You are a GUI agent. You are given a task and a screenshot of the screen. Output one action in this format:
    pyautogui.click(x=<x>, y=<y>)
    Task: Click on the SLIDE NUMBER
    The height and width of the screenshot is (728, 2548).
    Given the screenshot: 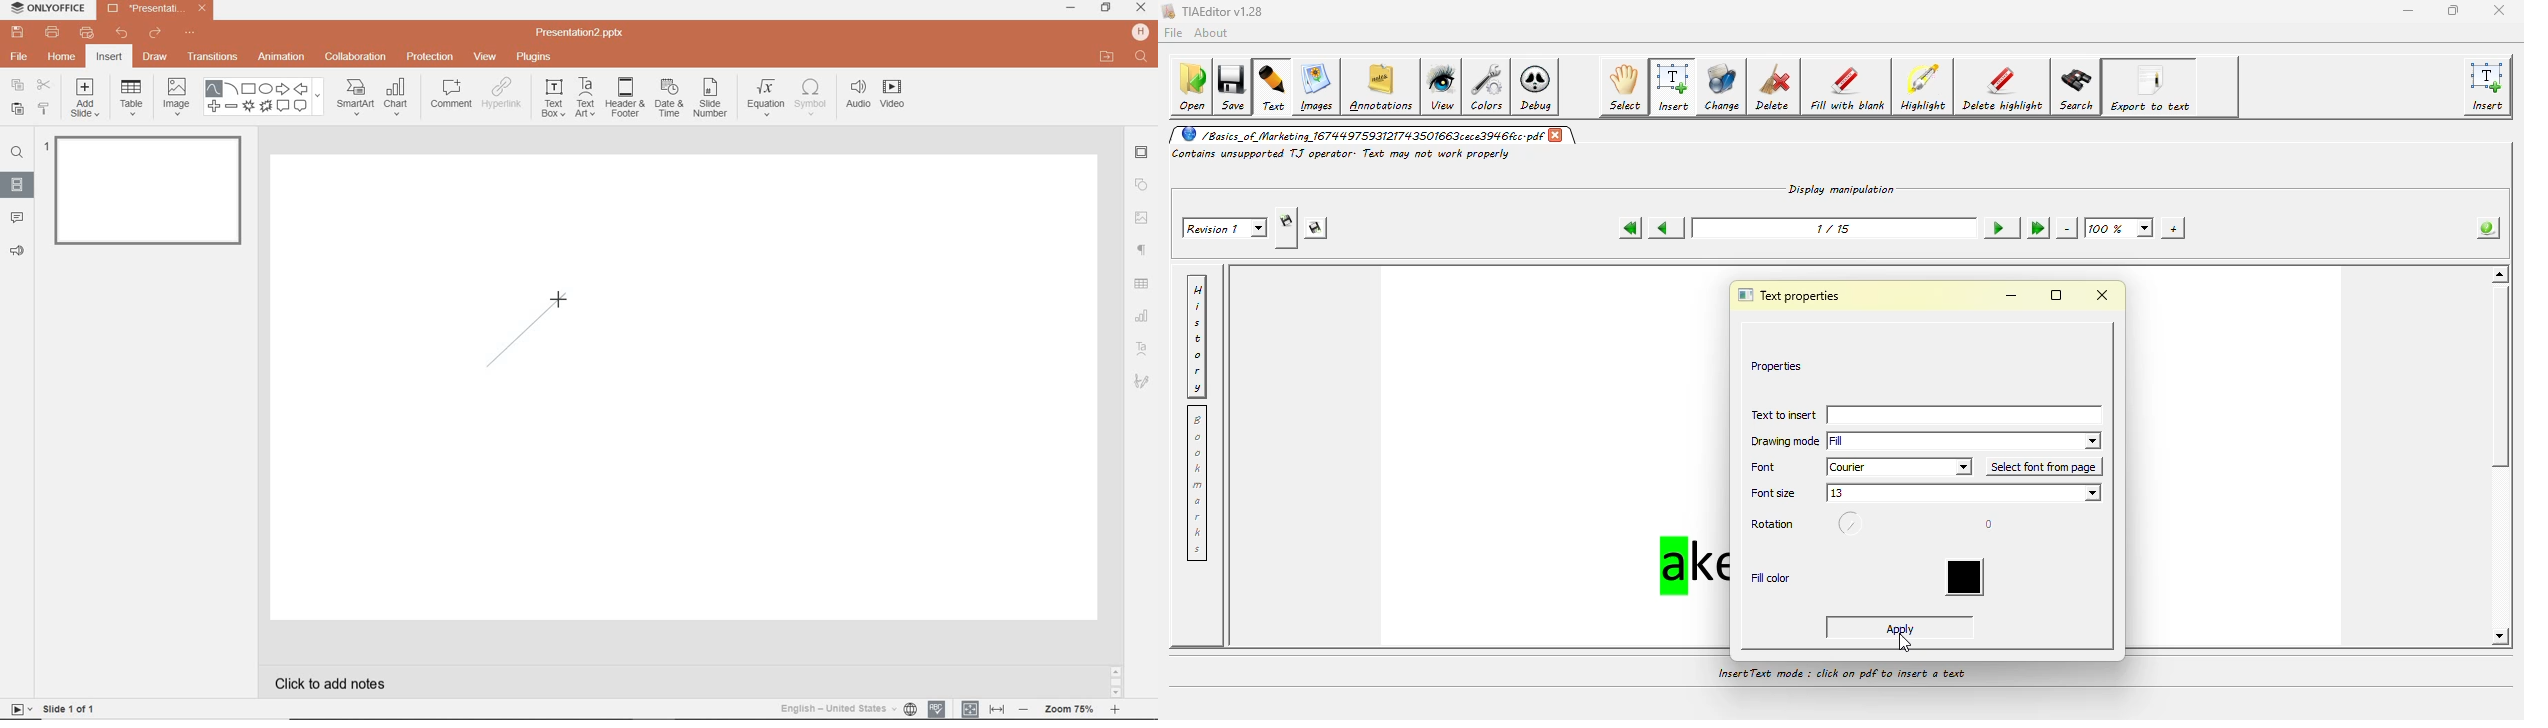 What is the action you would take?
    pyautogui.click(x=711, y=101)
    